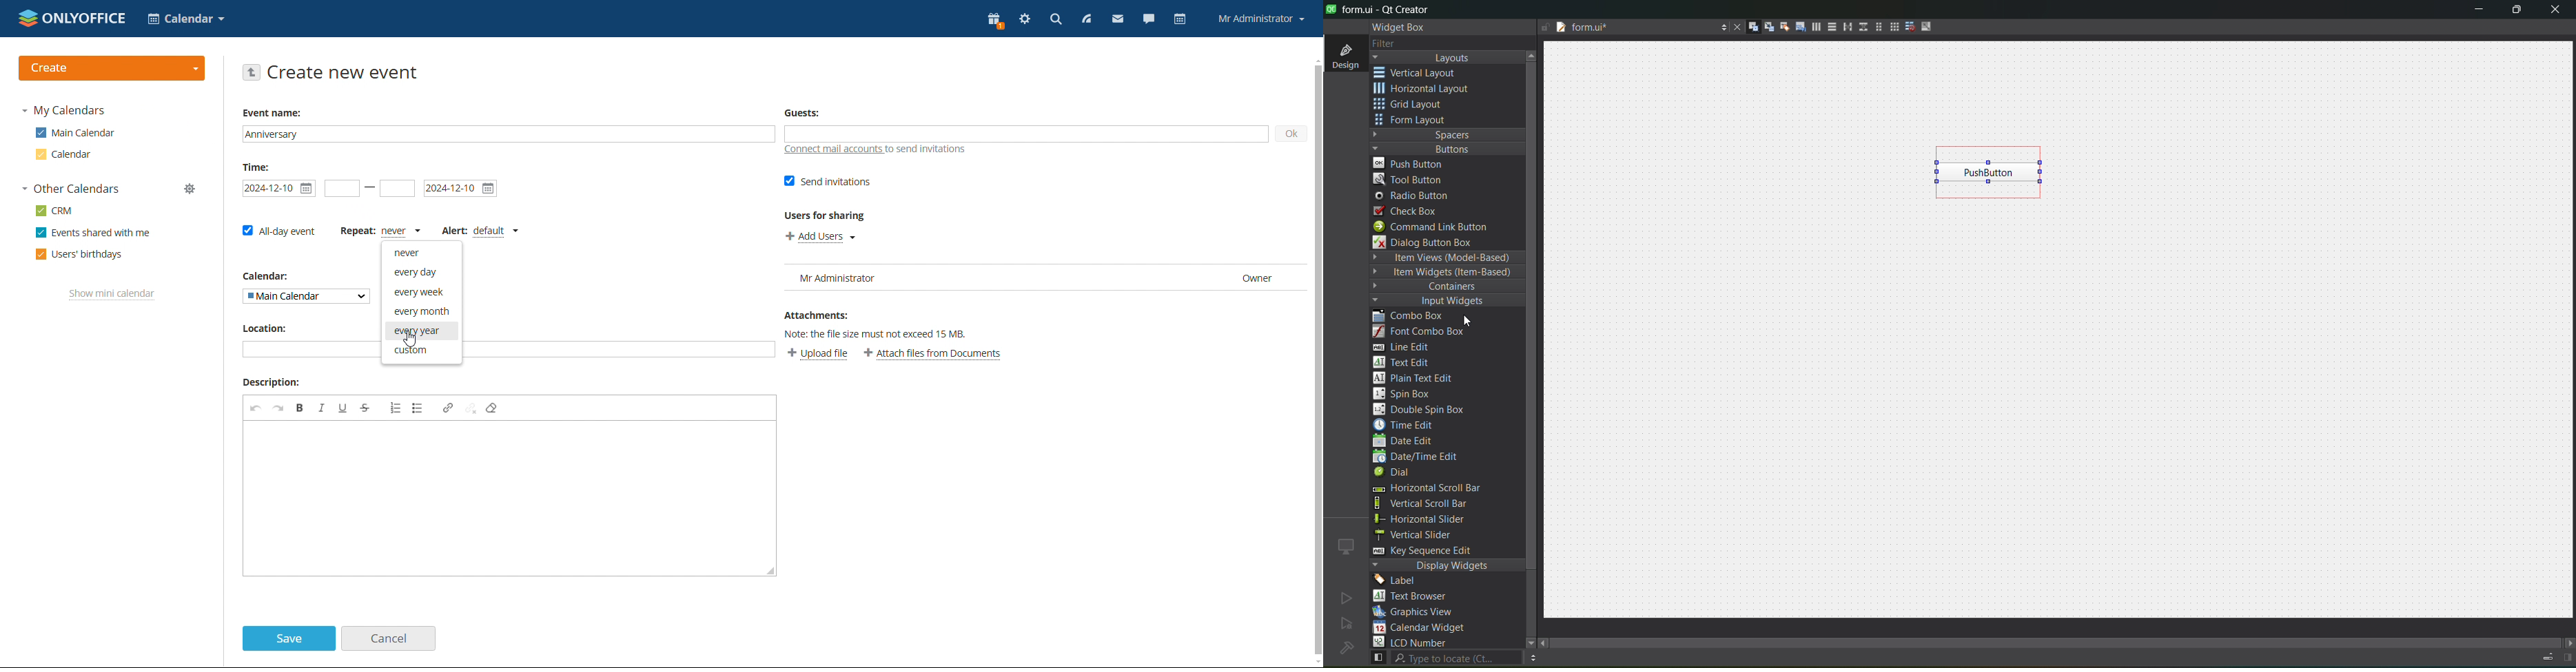 This screenshot has width=2576, height=672. I want to click on create, so click(115, 67).